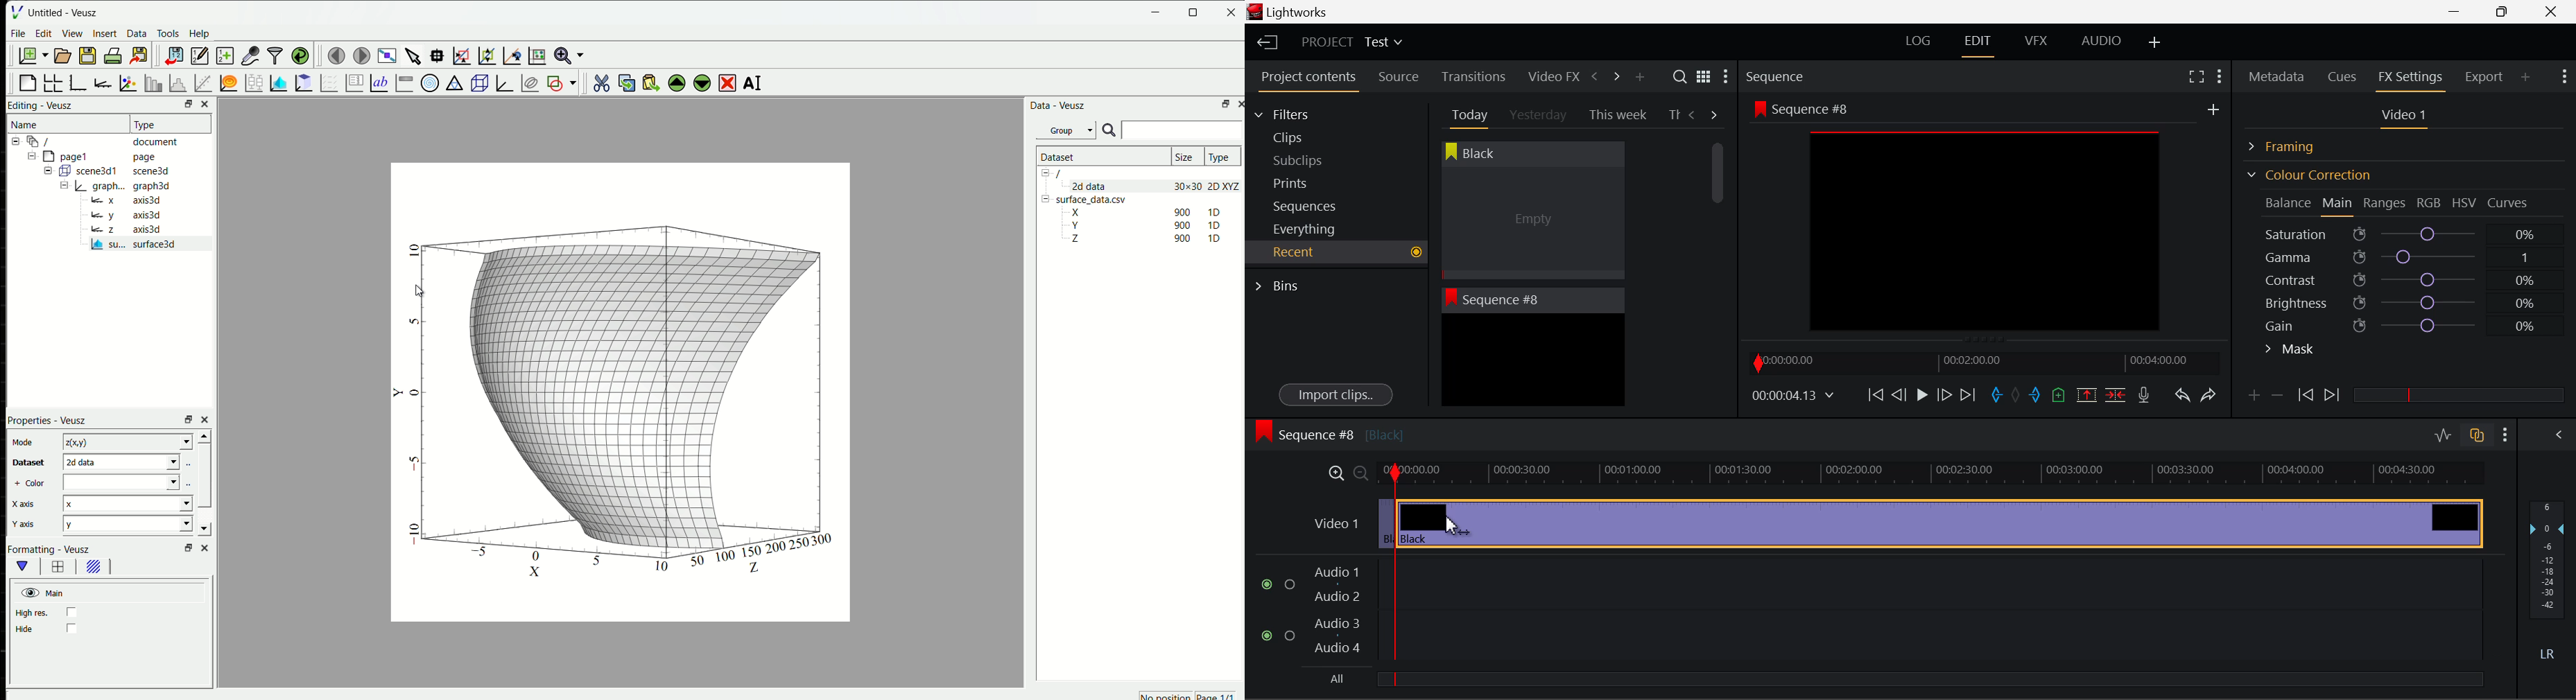 The image size is (2576, 700). What do you see at coordinates (1715, 114) in the screenshot?
I see `Next Tab` at bounding box center [1715, 114].